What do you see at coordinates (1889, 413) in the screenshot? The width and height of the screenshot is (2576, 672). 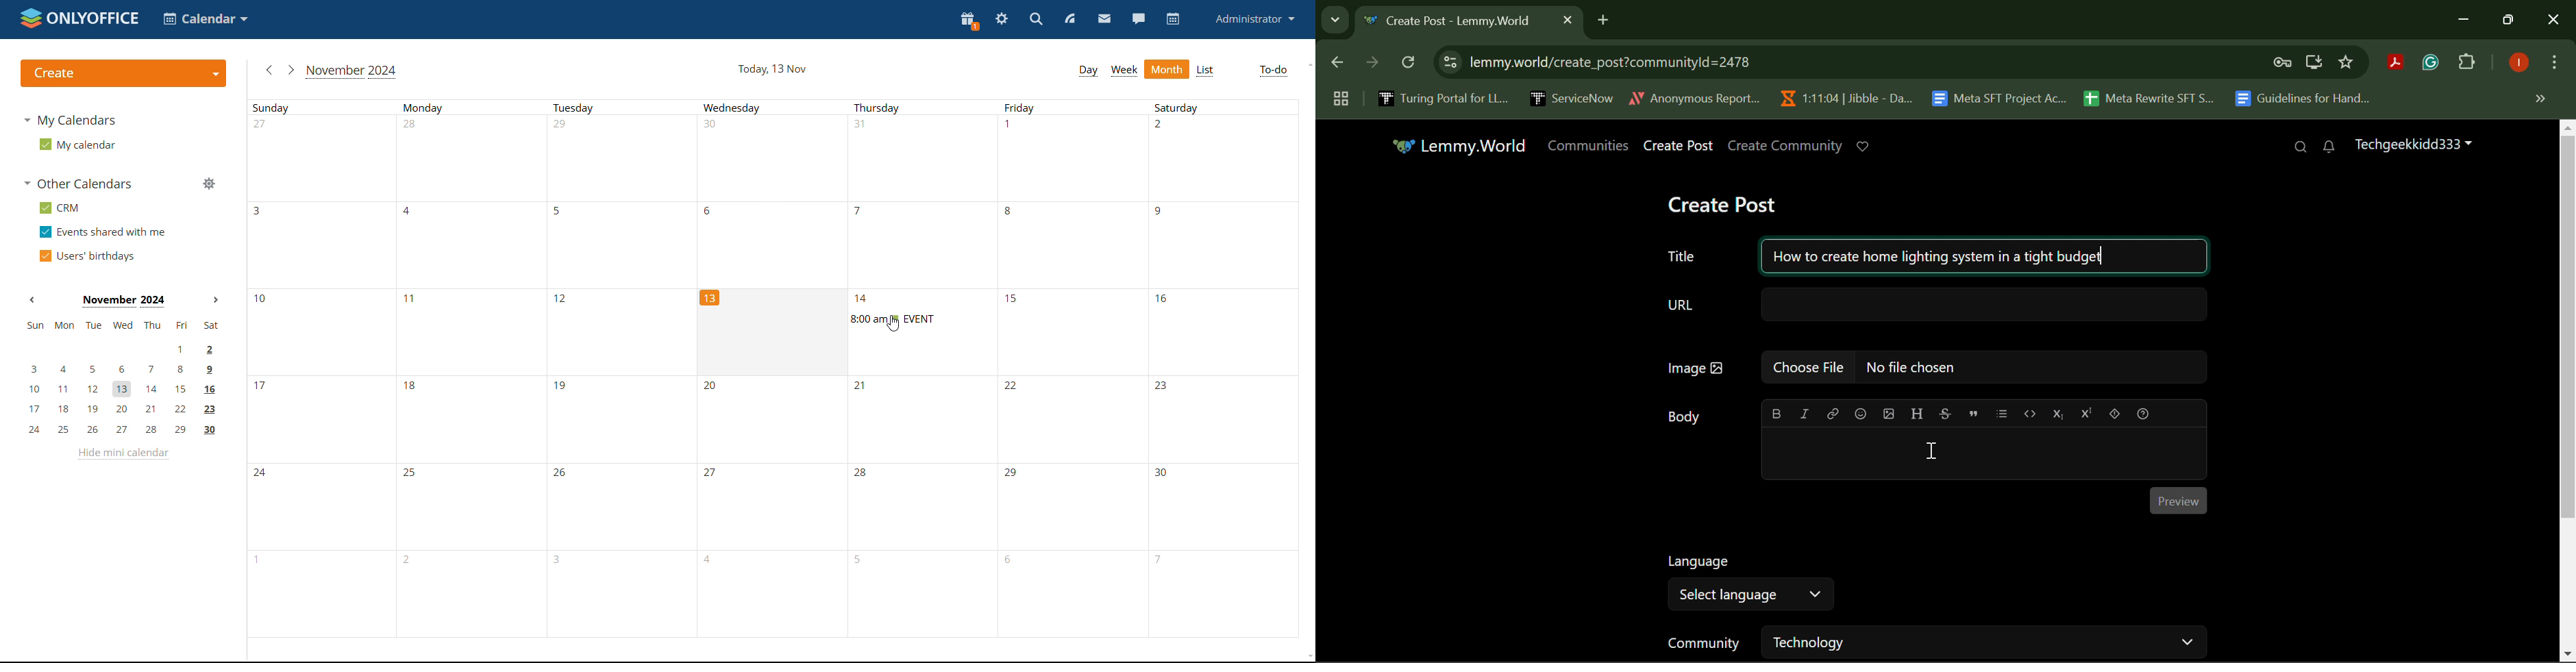 I see `upload image` at bounding box center [1889, 413].